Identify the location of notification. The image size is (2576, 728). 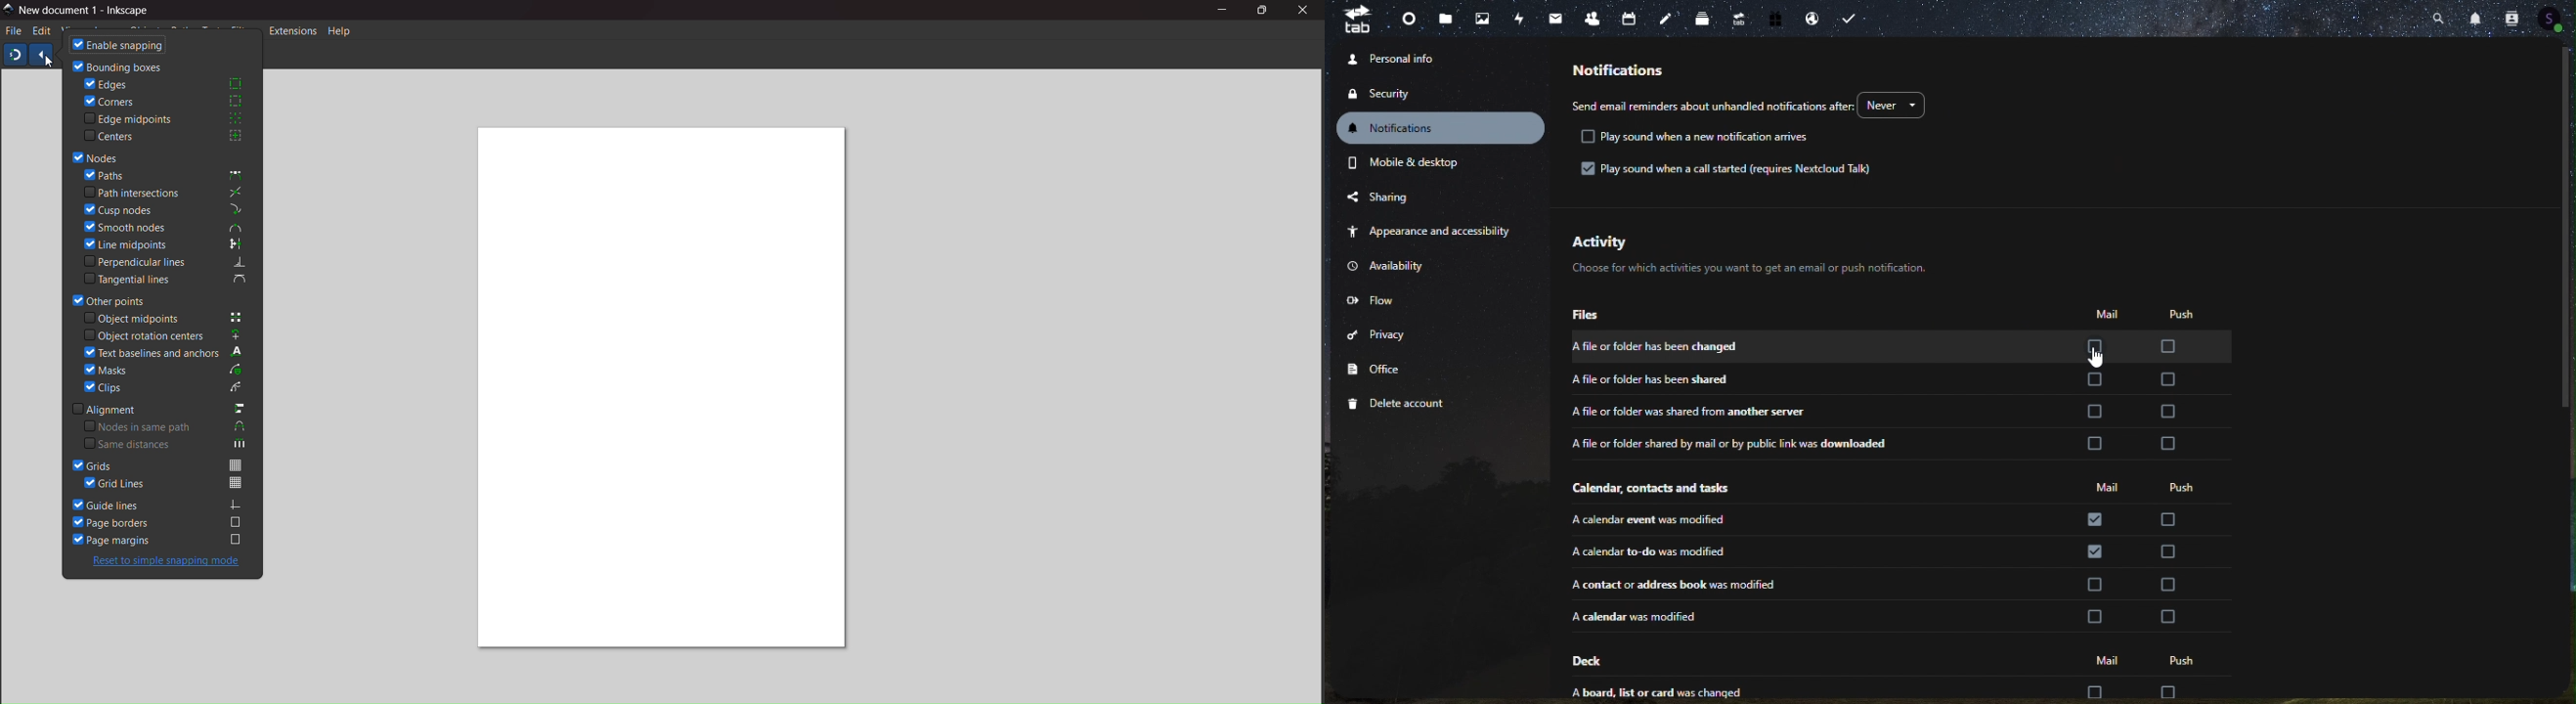
(1617, 70).